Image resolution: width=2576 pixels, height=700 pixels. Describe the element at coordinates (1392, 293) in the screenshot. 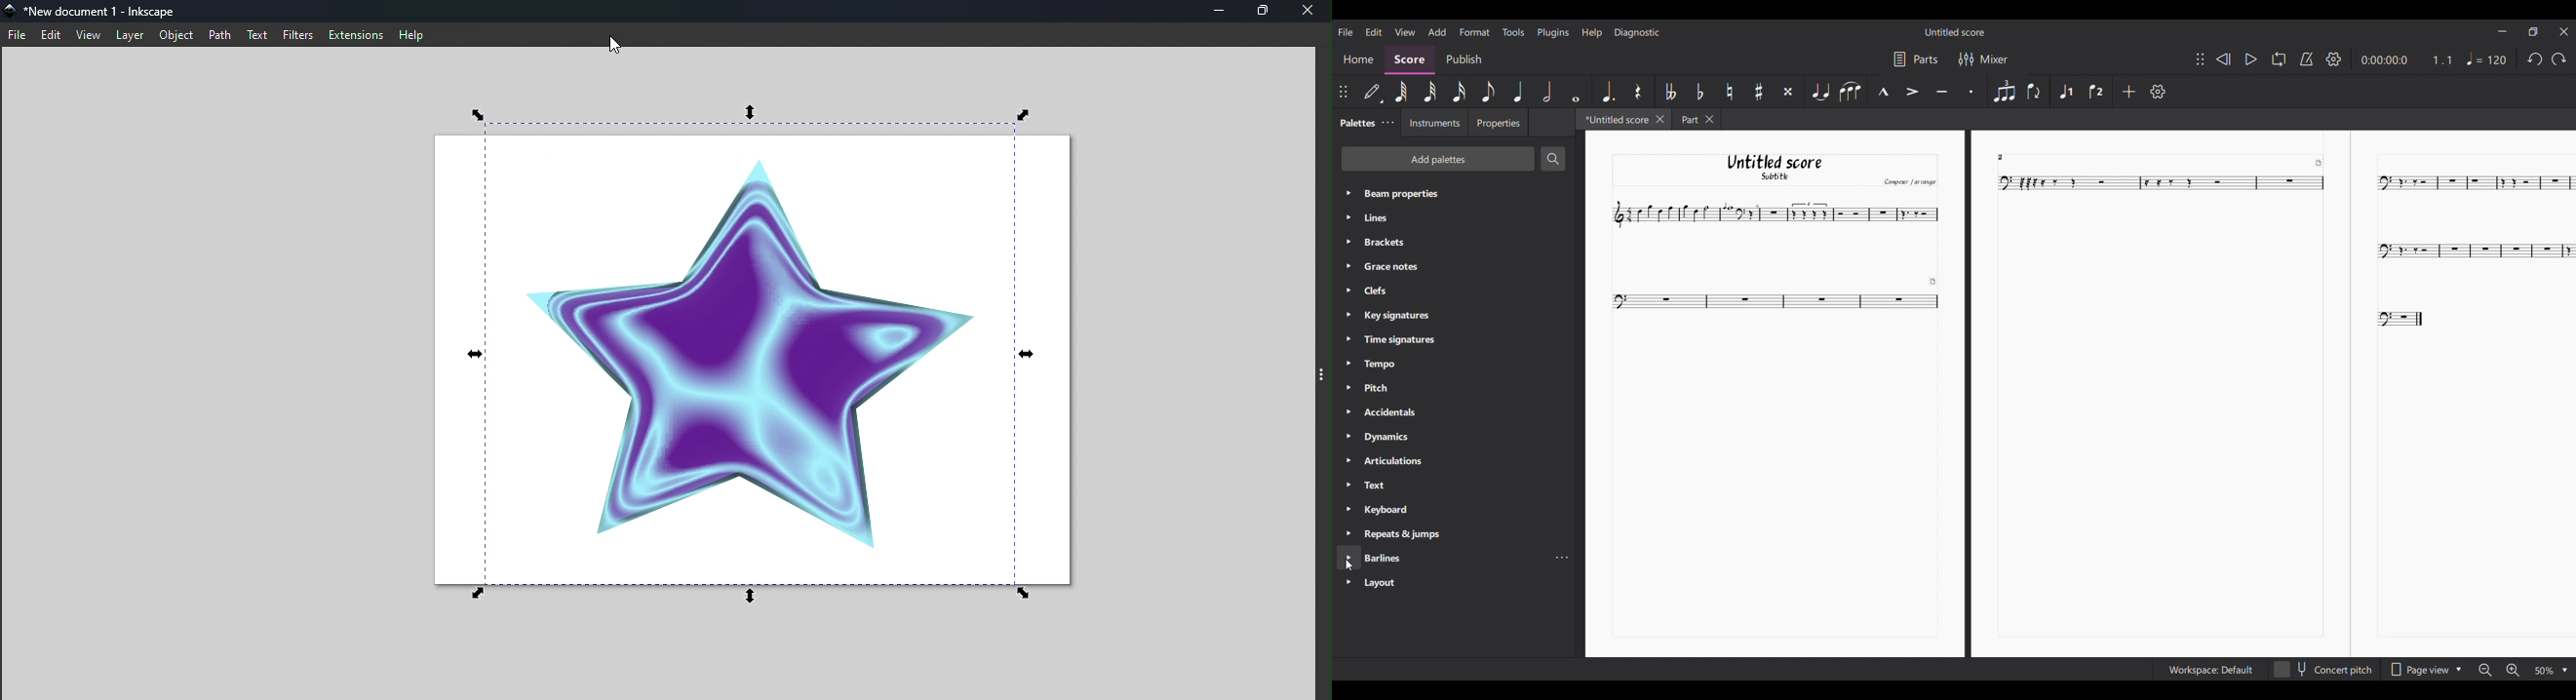

I see `Palette settings` at that location.